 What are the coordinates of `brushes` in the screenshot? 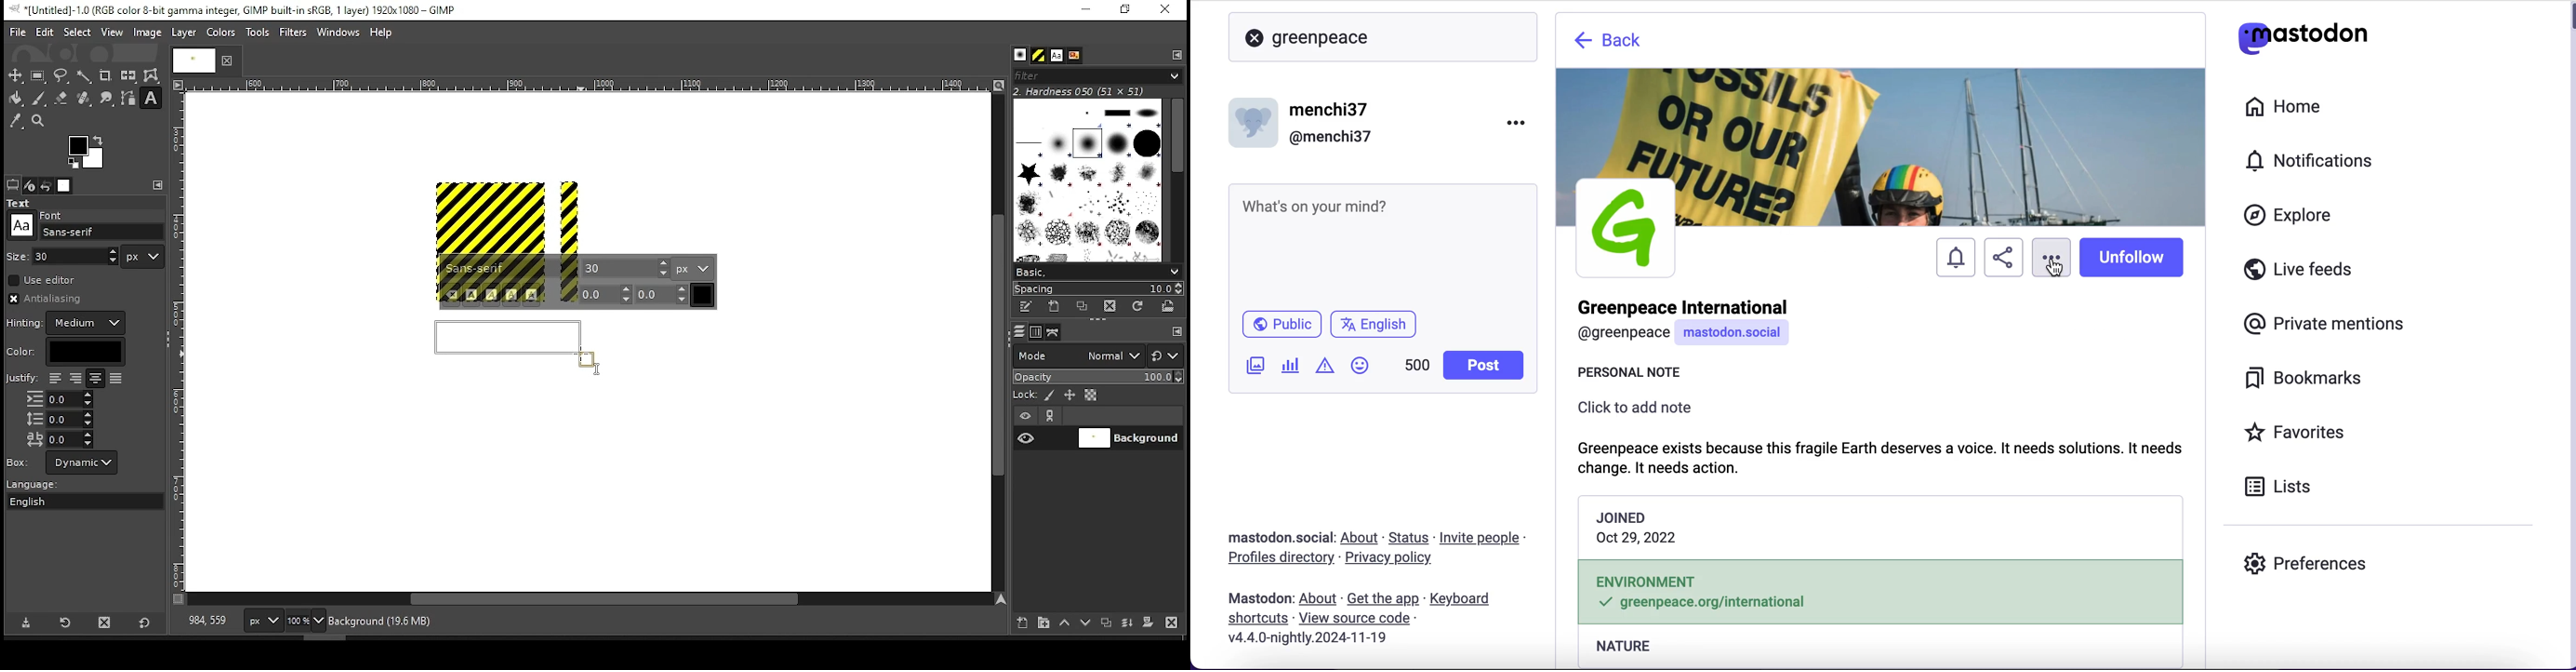 It's located at (1020, 56).